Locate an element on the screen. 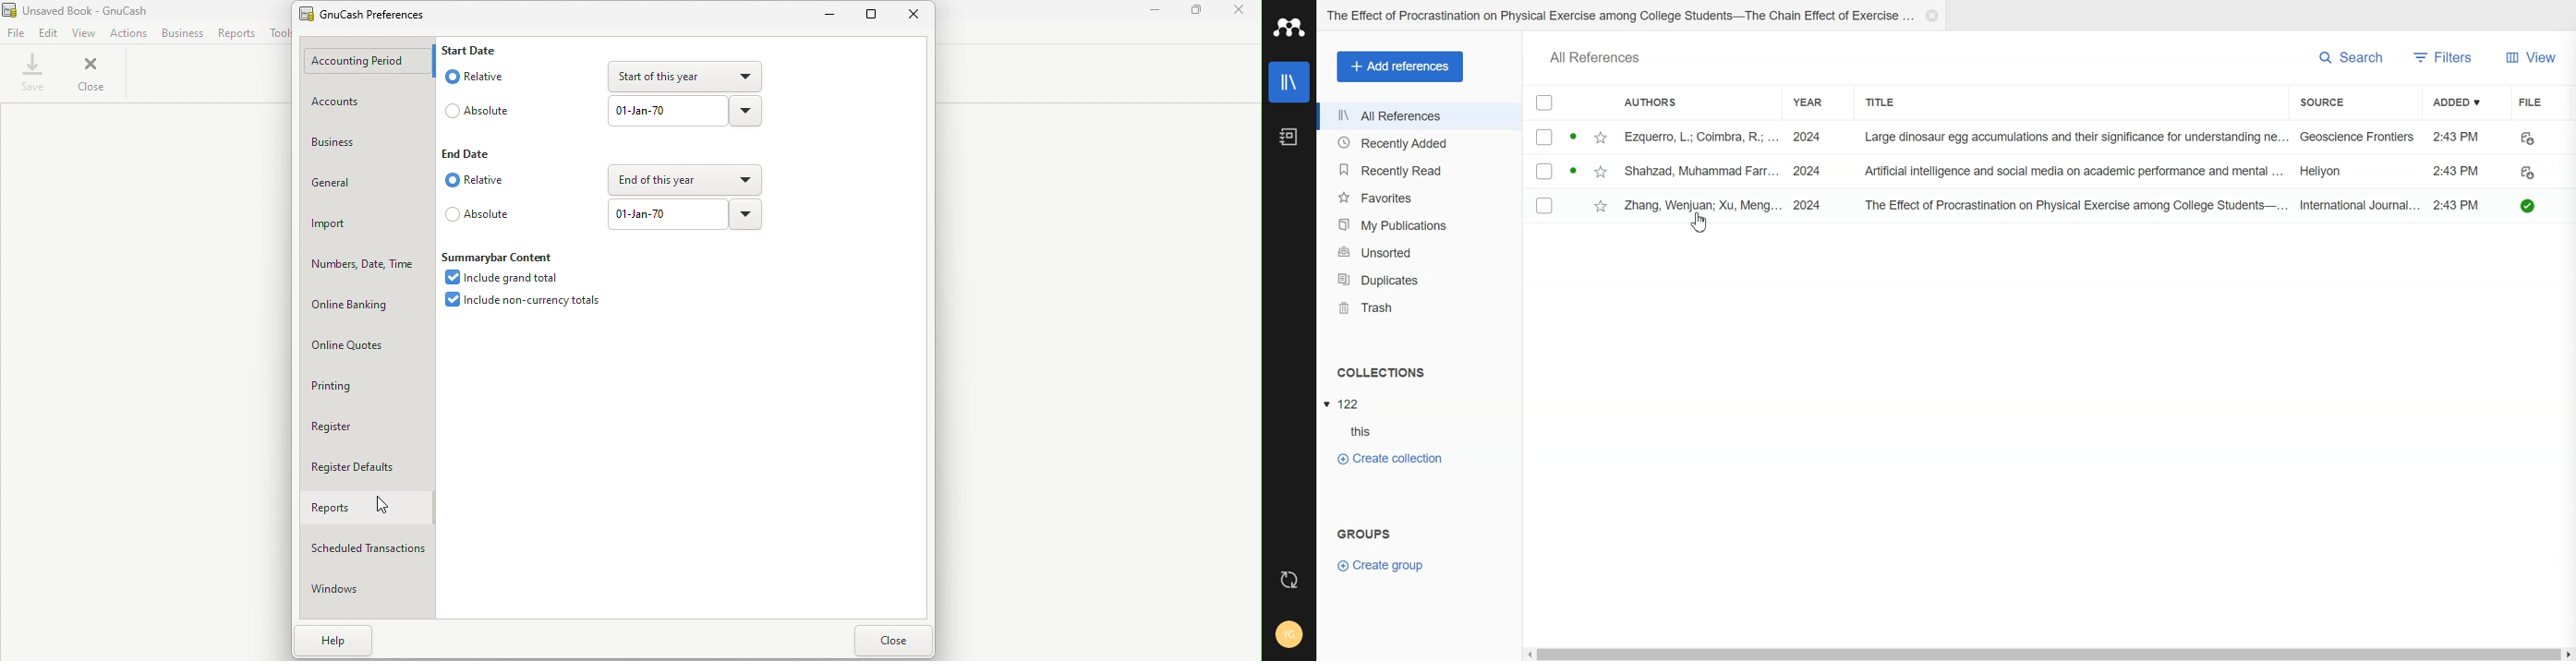  My Publications is located at coordinates (1423, 224).